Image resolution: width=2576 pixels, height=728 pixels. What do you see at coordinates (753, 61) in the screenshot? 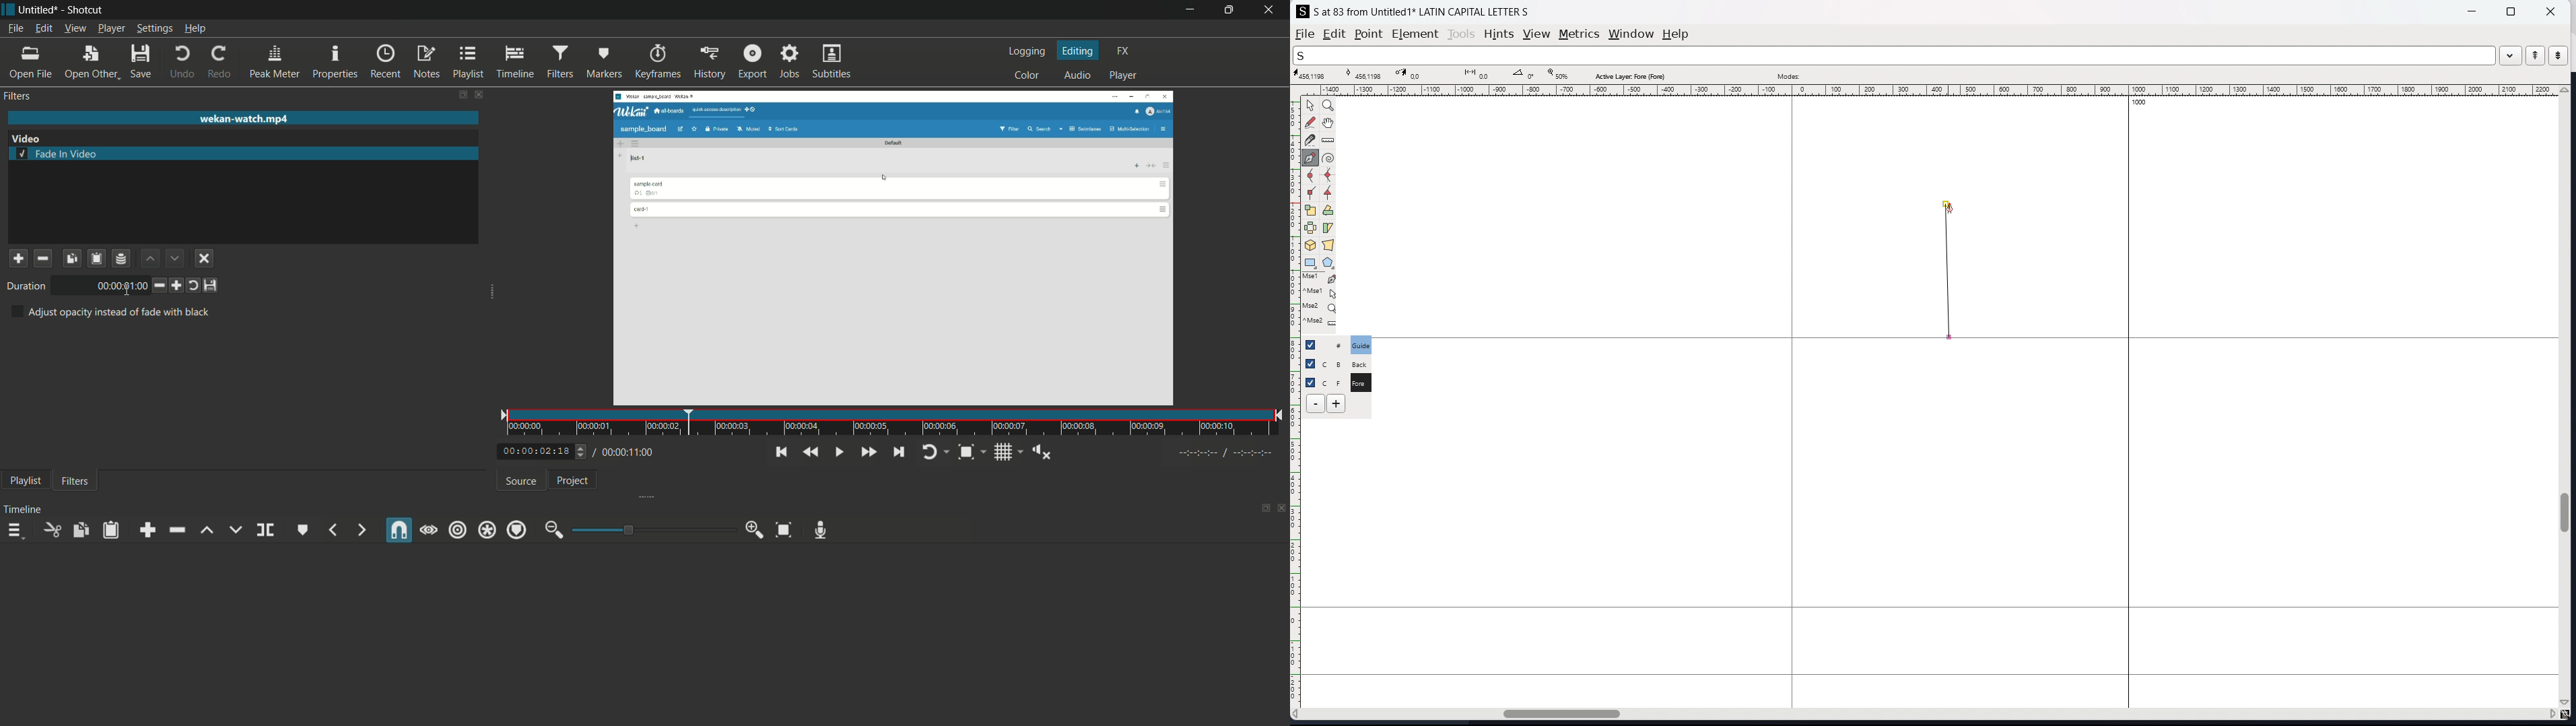
I see `export` at bounding box center [753, 61].